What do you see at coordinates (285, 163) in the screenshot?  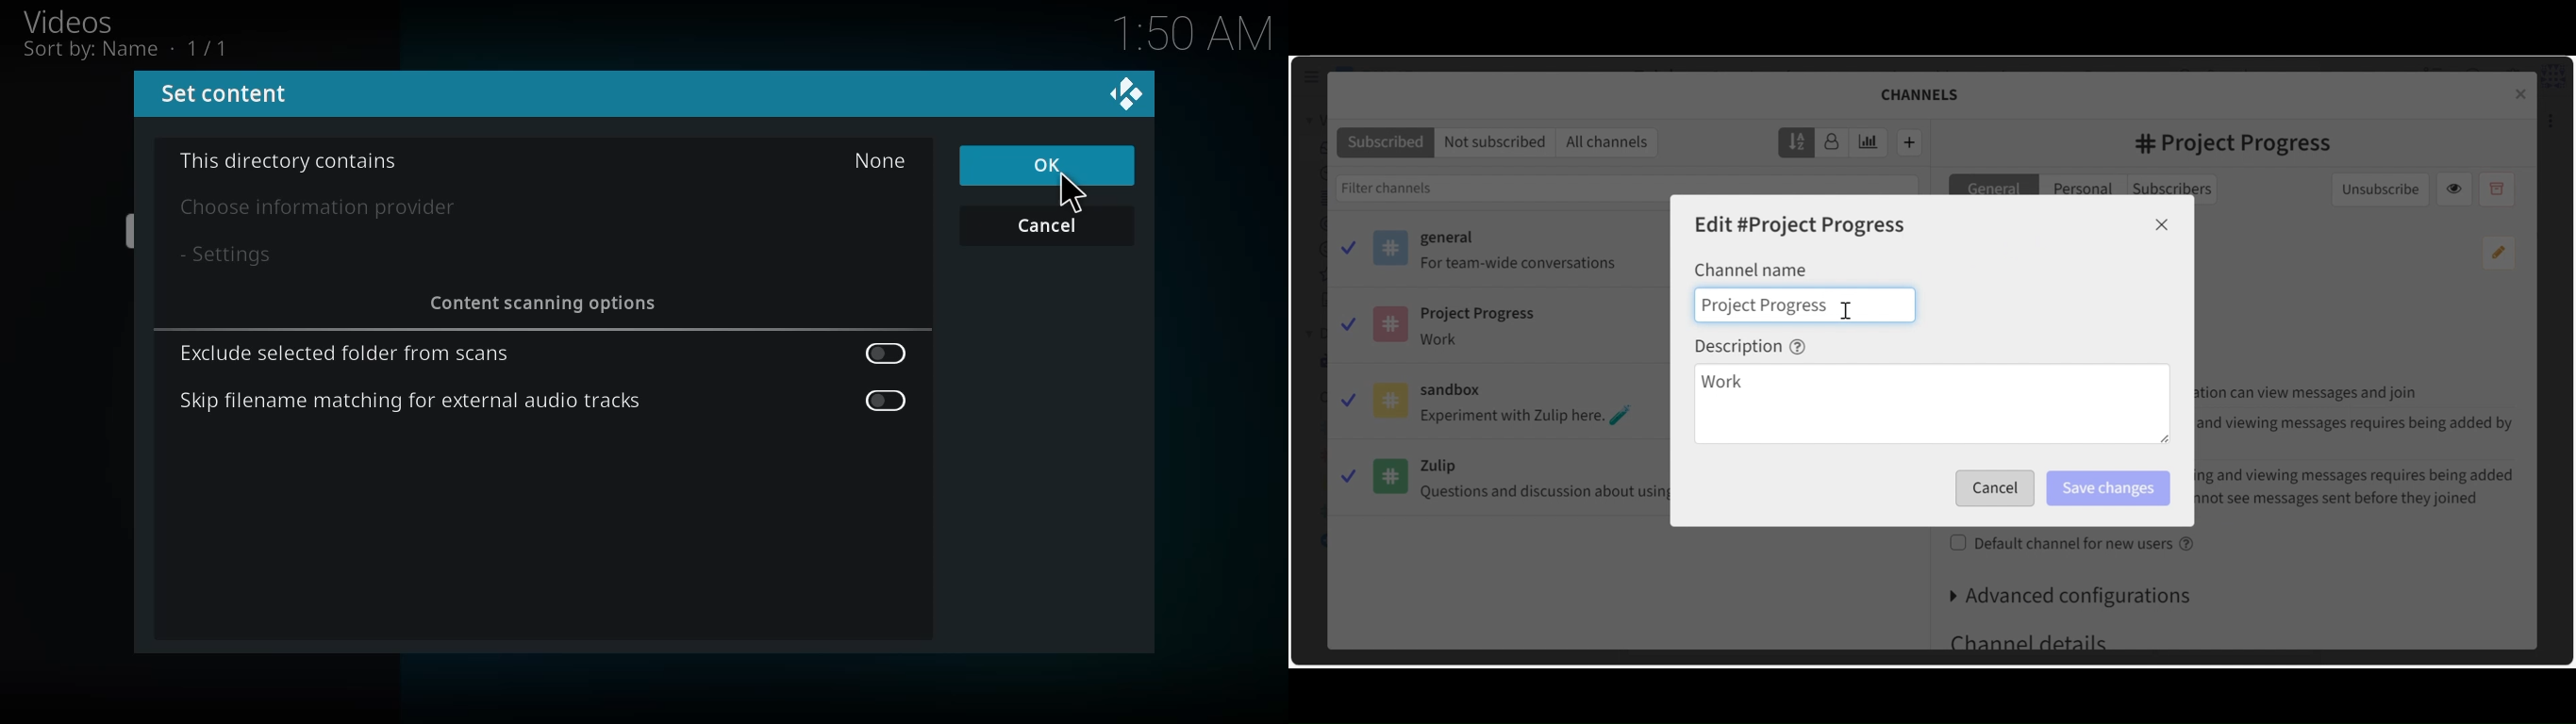 I see `directory contains` at bounding box center [285, 163].